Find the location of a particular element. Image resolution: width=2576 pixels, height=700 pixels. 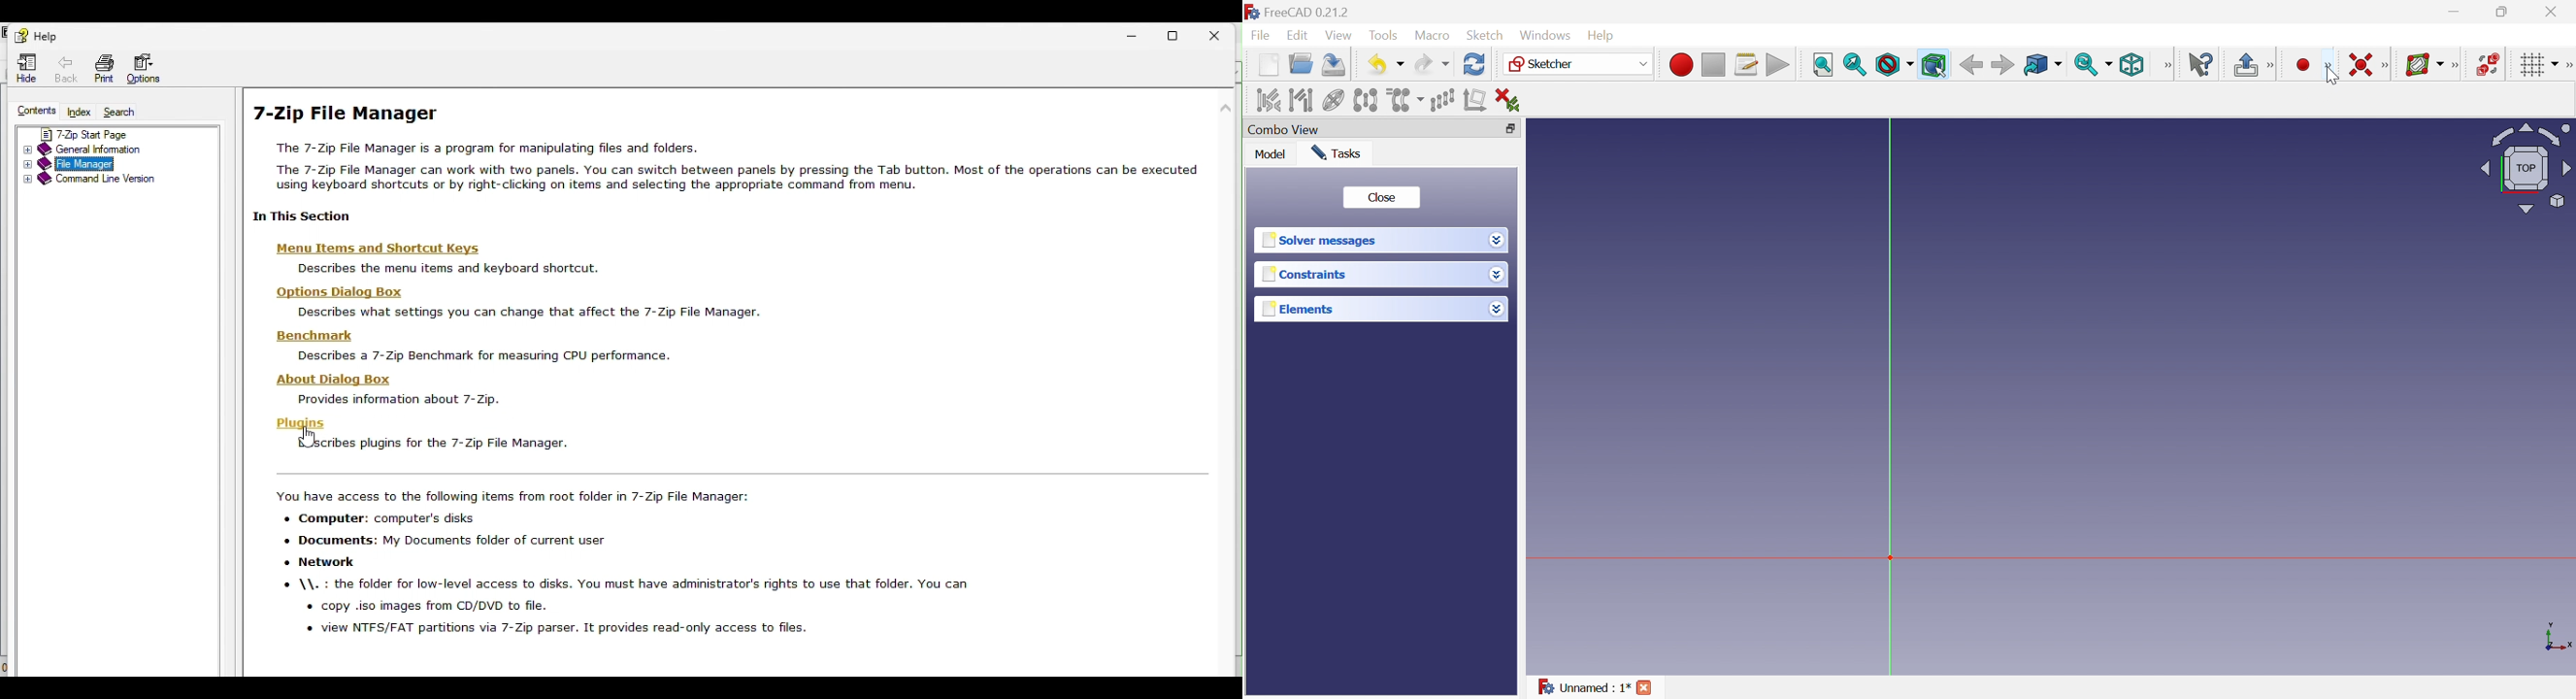

scroll bar is located at coordinates (1226, 272).